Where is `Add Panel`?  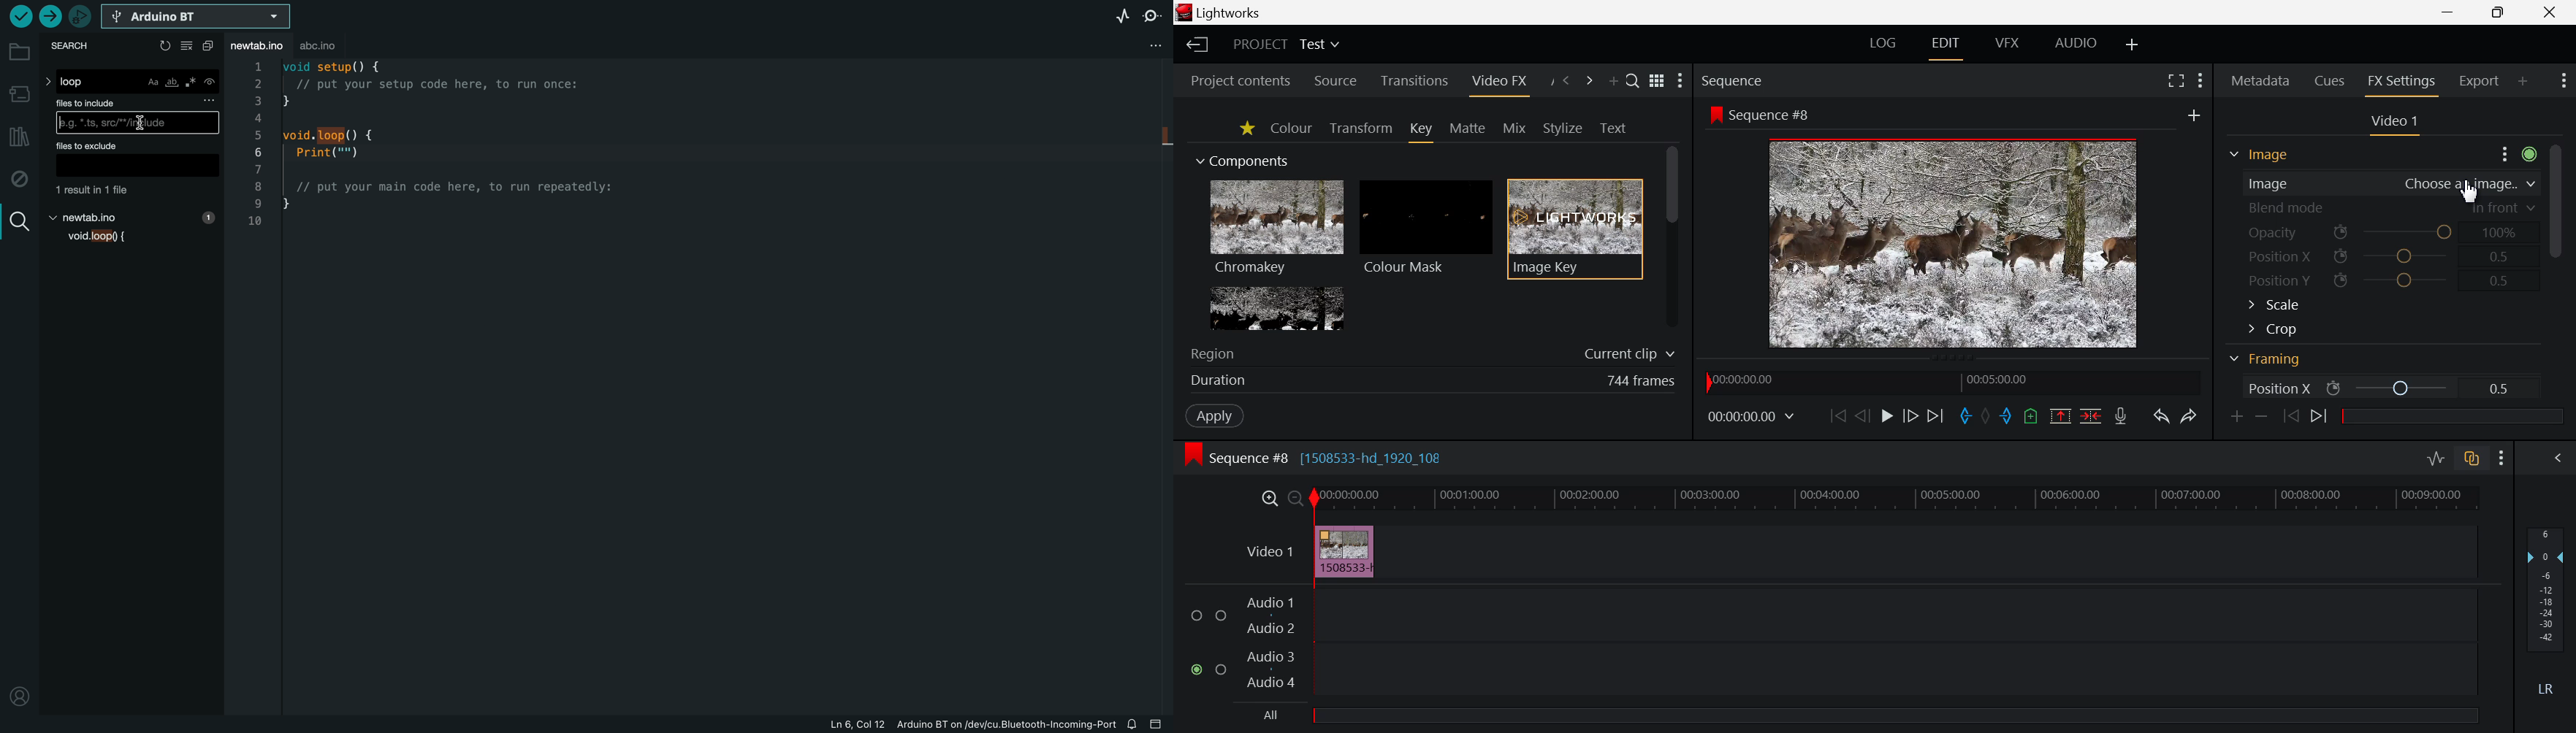 Add Panel is located at coordinates (1613, 79).